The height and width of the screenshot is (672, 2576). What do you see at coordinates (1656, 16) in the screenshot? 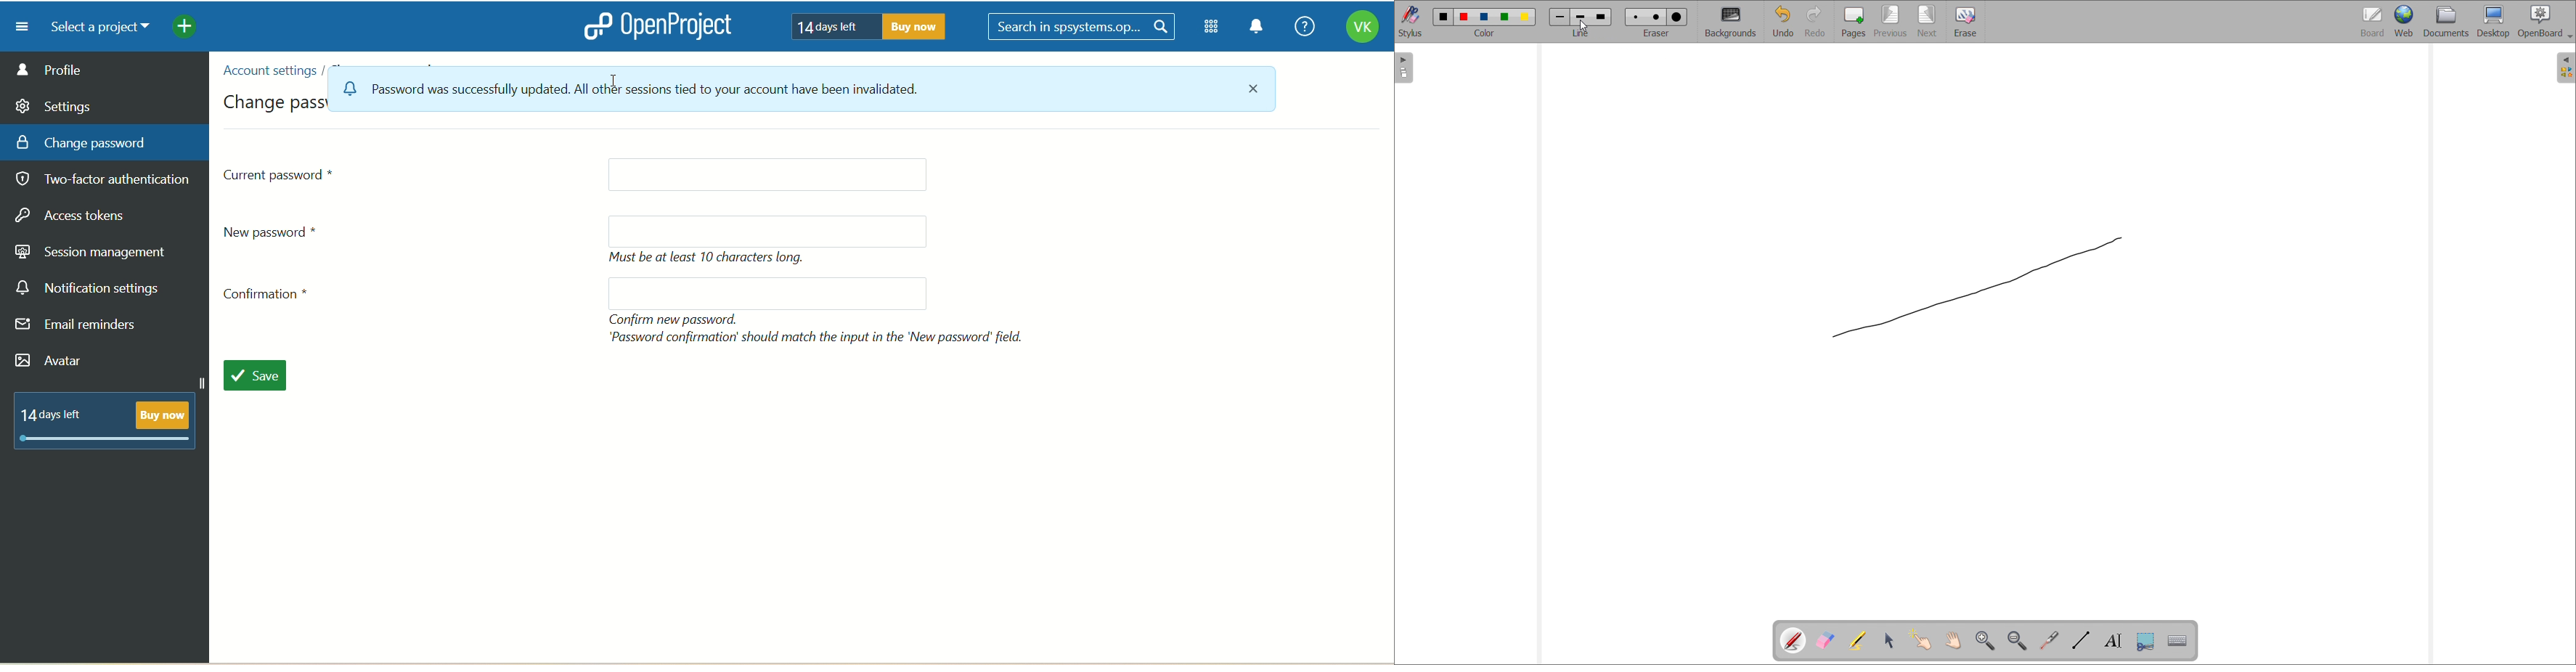
I see `Eraser size` at bounding box center [1656, 16].